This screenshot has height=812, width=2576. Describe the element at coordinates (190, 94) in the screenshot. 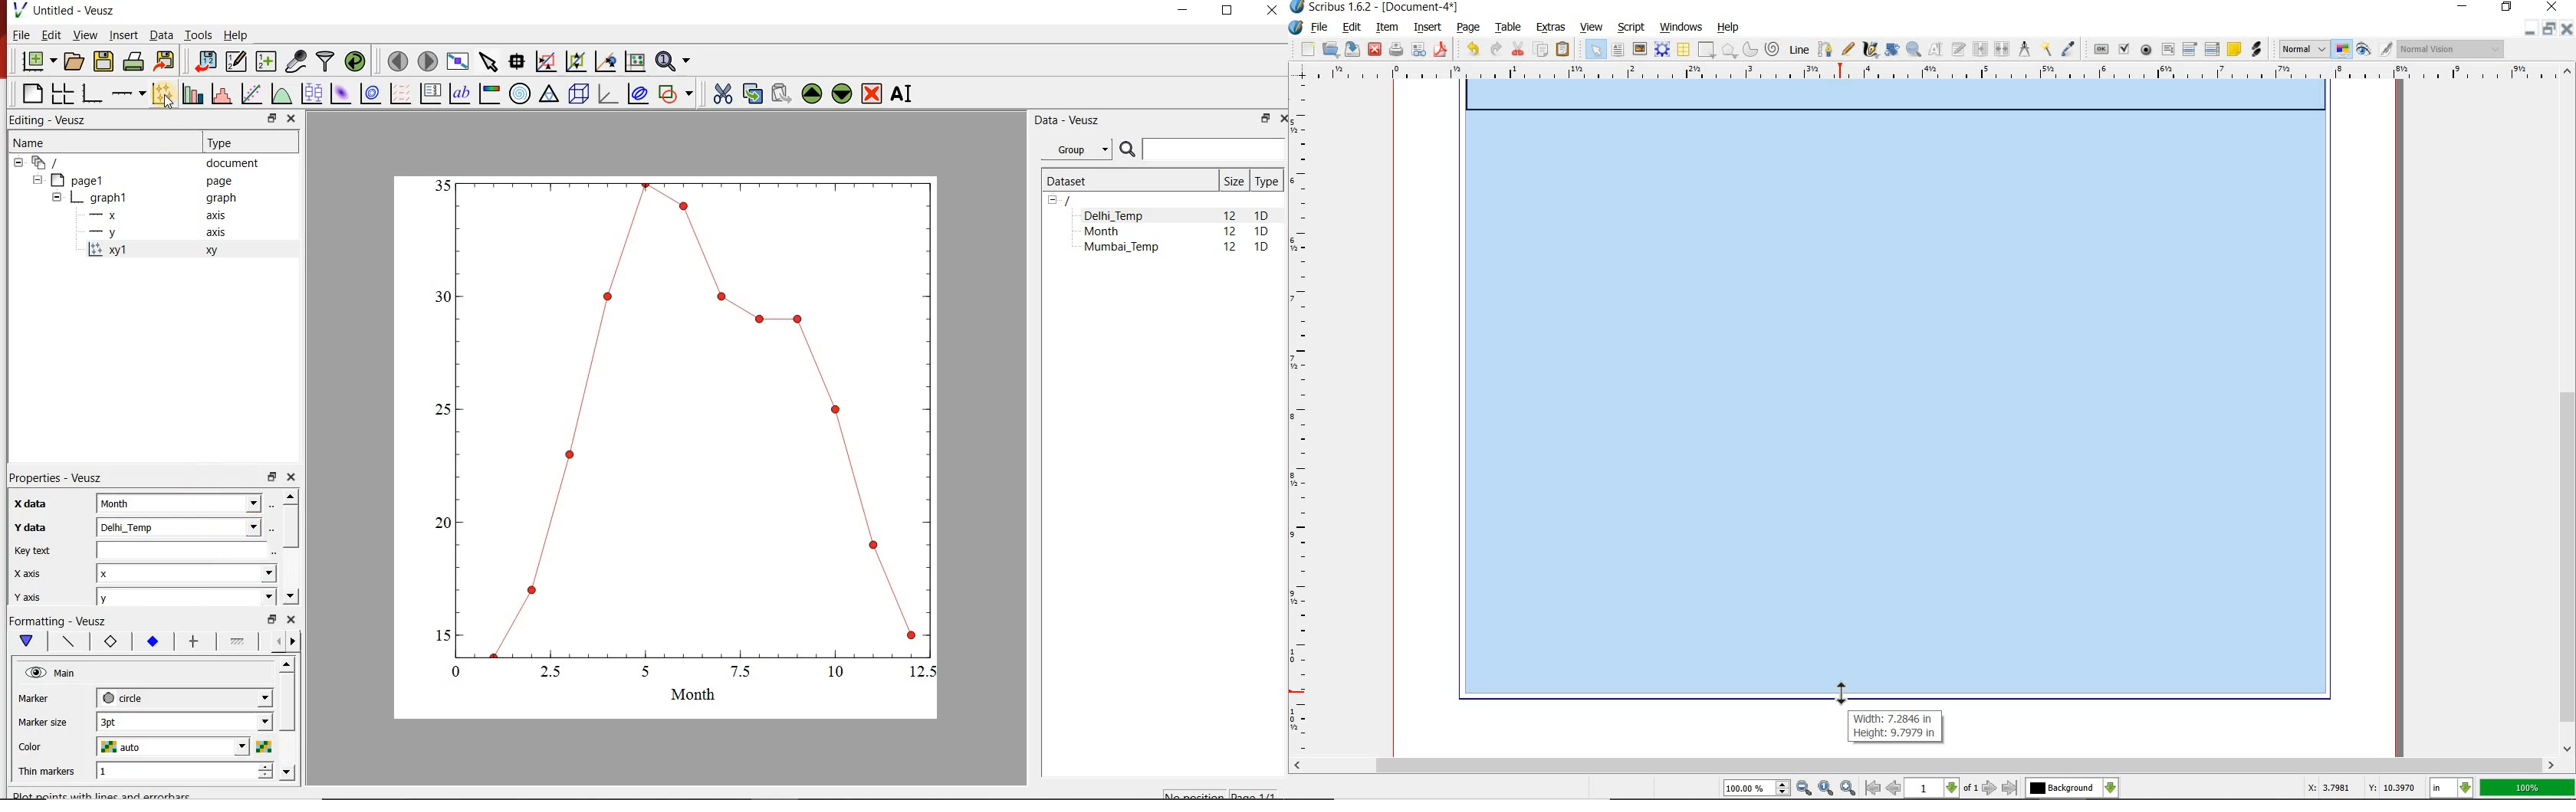

I see `plot bar charts` at that location.